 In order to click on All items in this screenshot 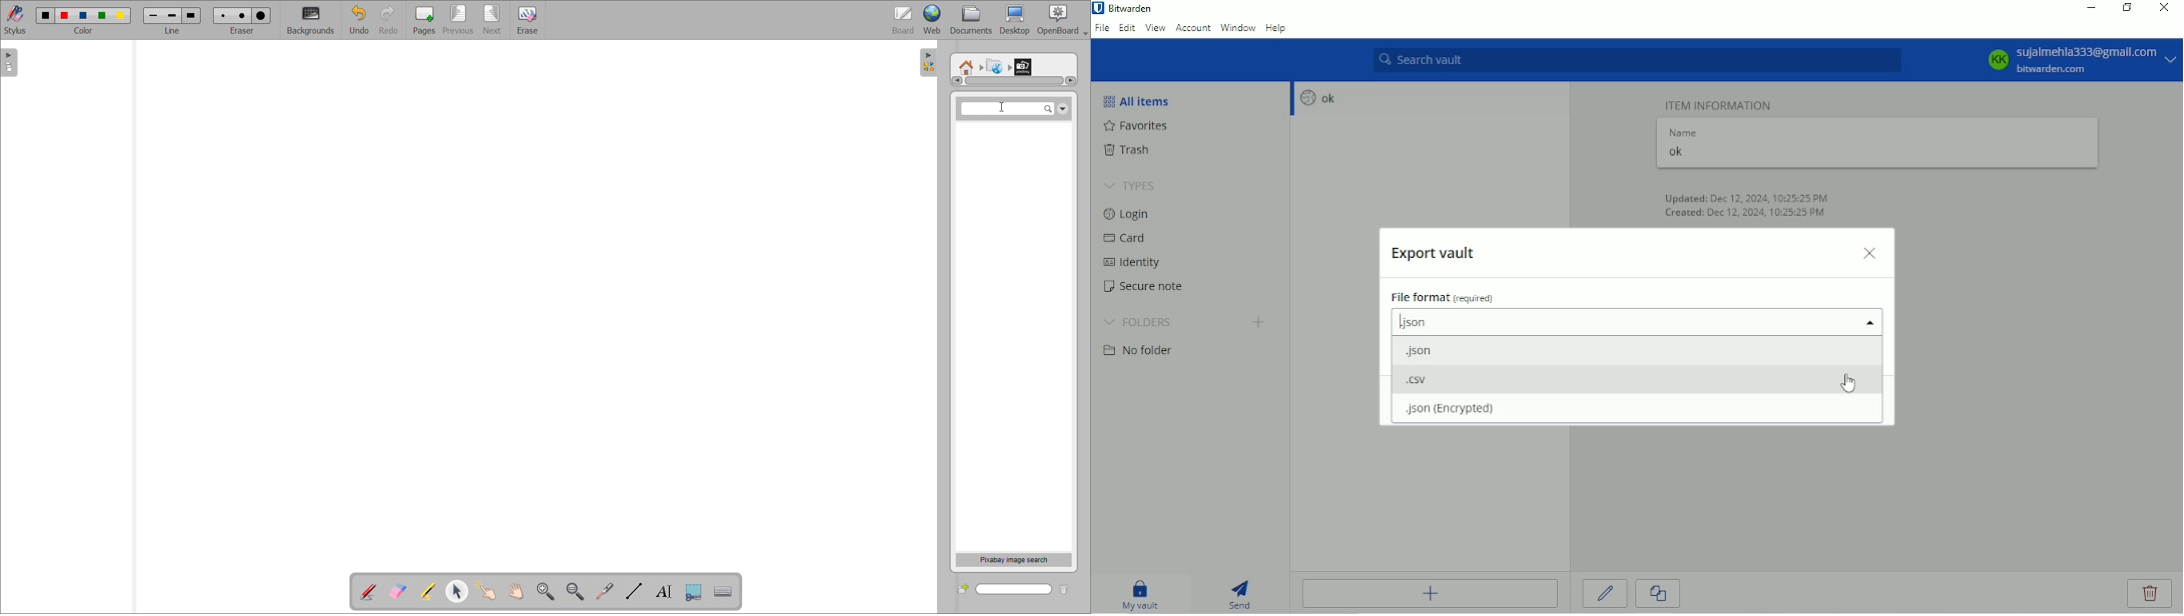, I will do `click(1142, 100)`.